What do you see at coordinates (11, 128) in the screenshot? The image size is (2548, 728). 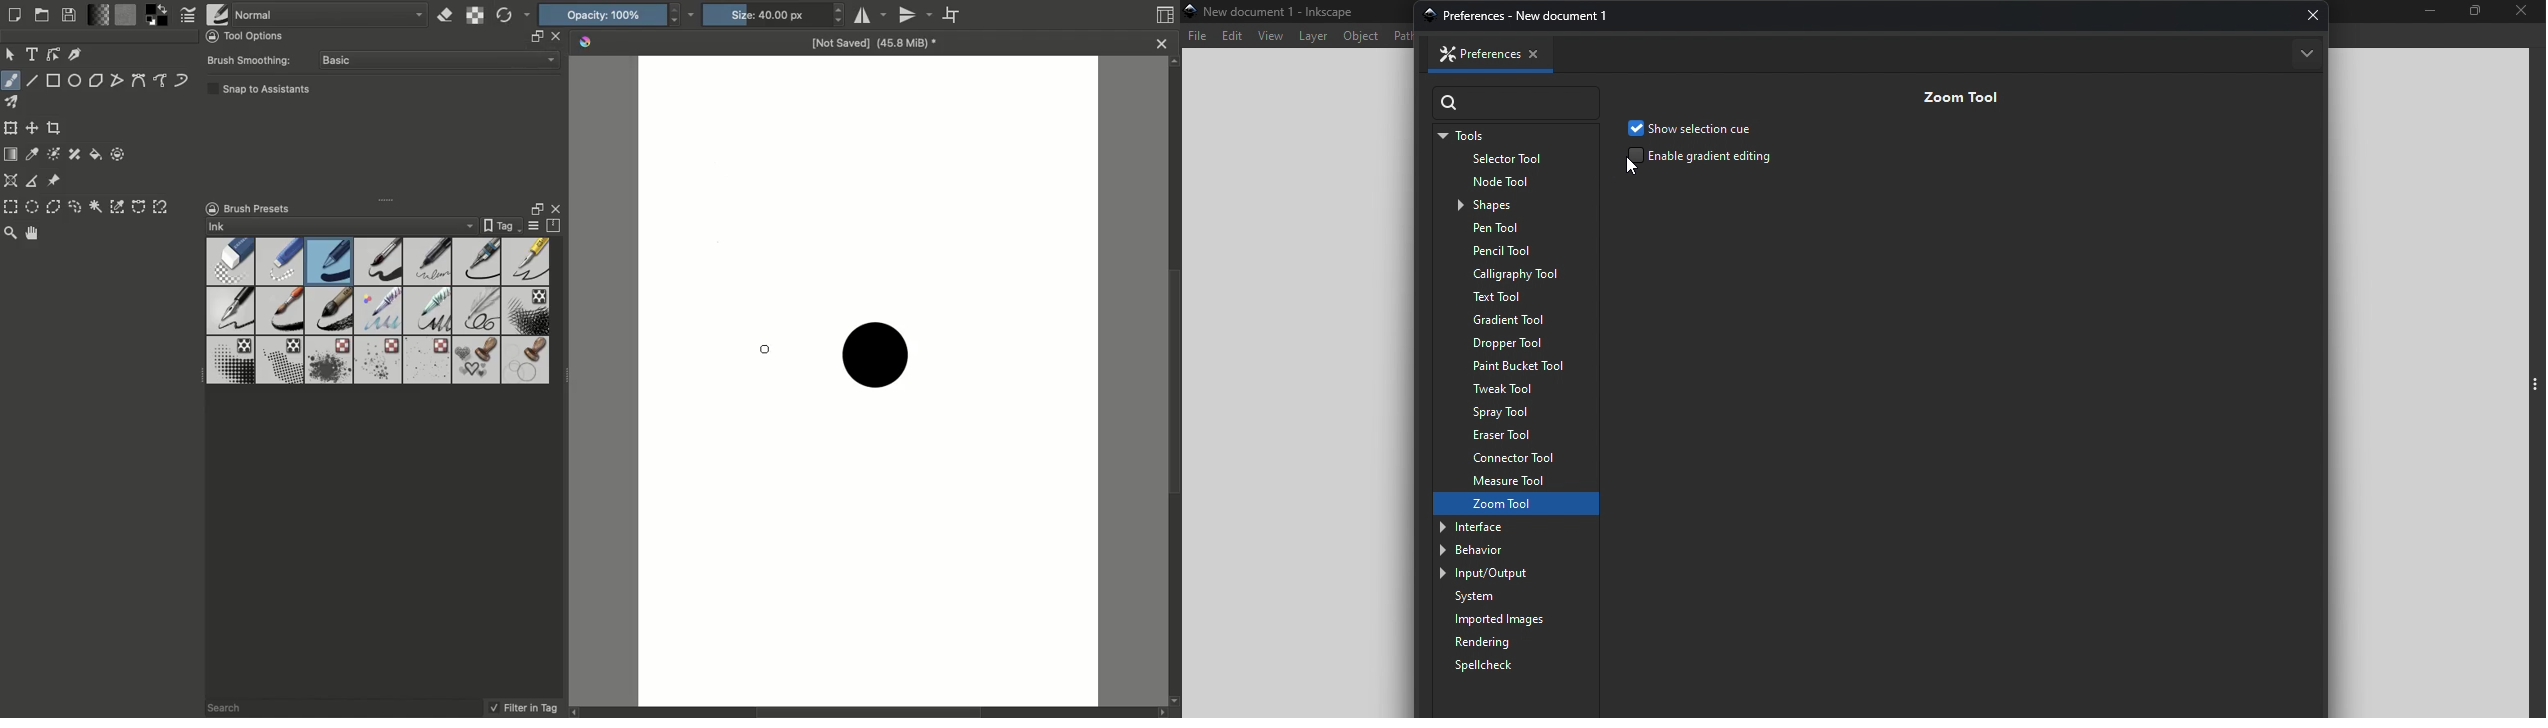 I see `Transform` at bounding box center [11, 128].